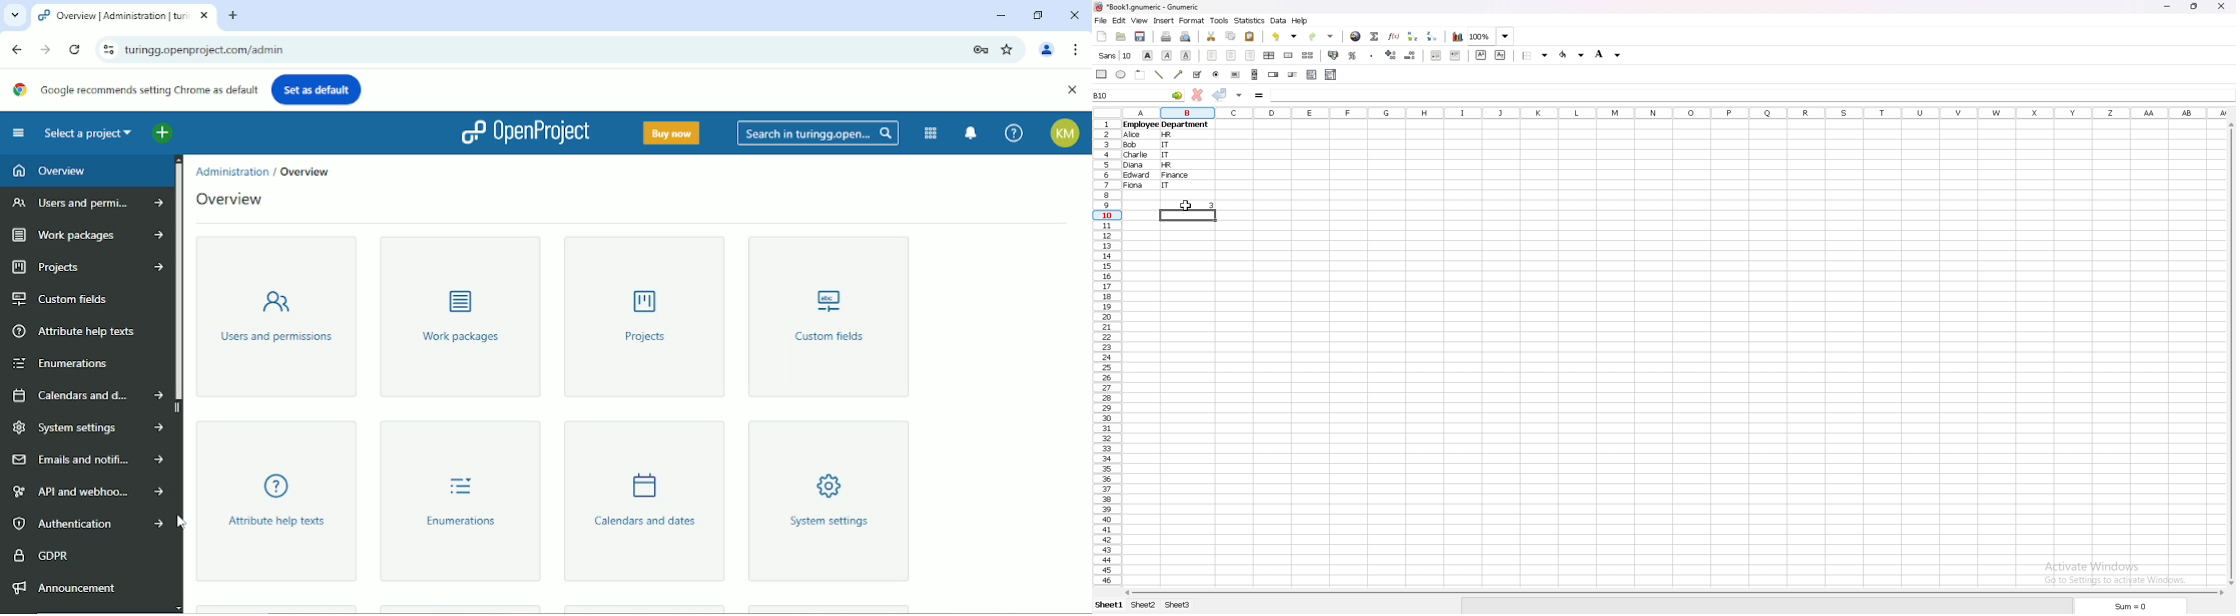 Image resolution: width=2240 pixels, height=616 pixels. I want to click on Overview, so click(308, 171).